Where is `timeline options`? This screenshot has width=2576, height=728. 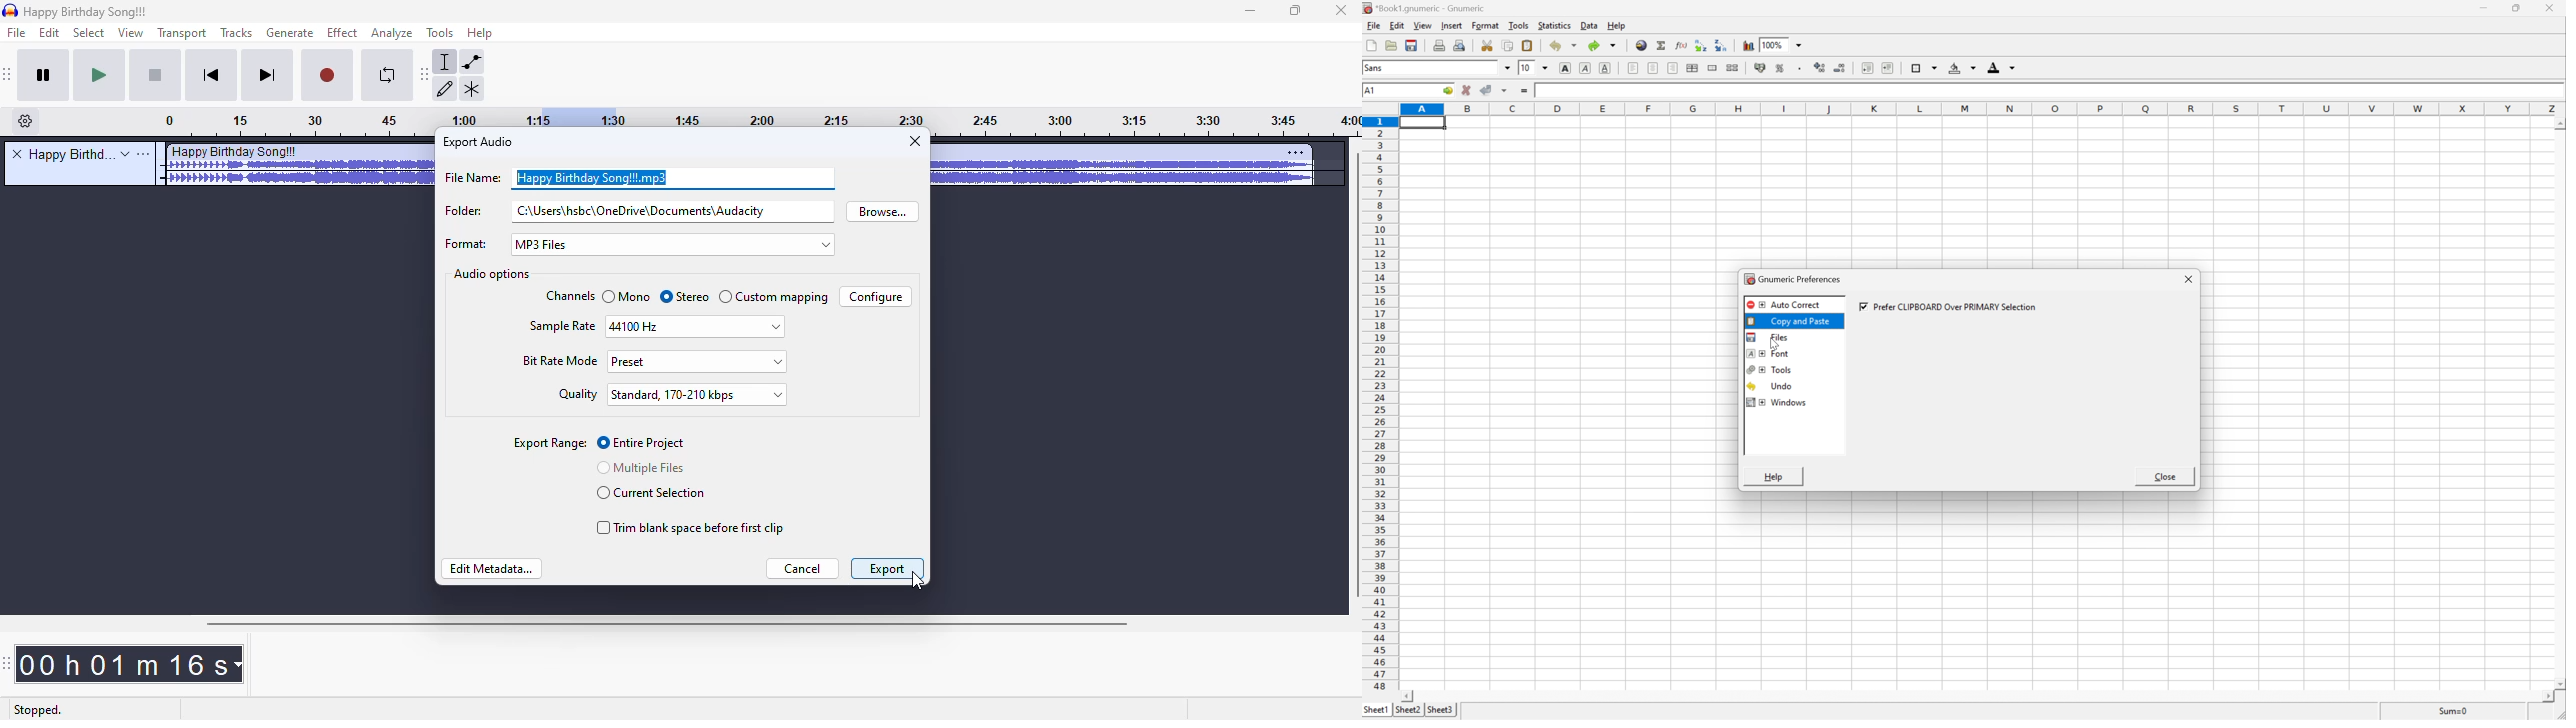 timeline options is located at coordinates (26, 121).